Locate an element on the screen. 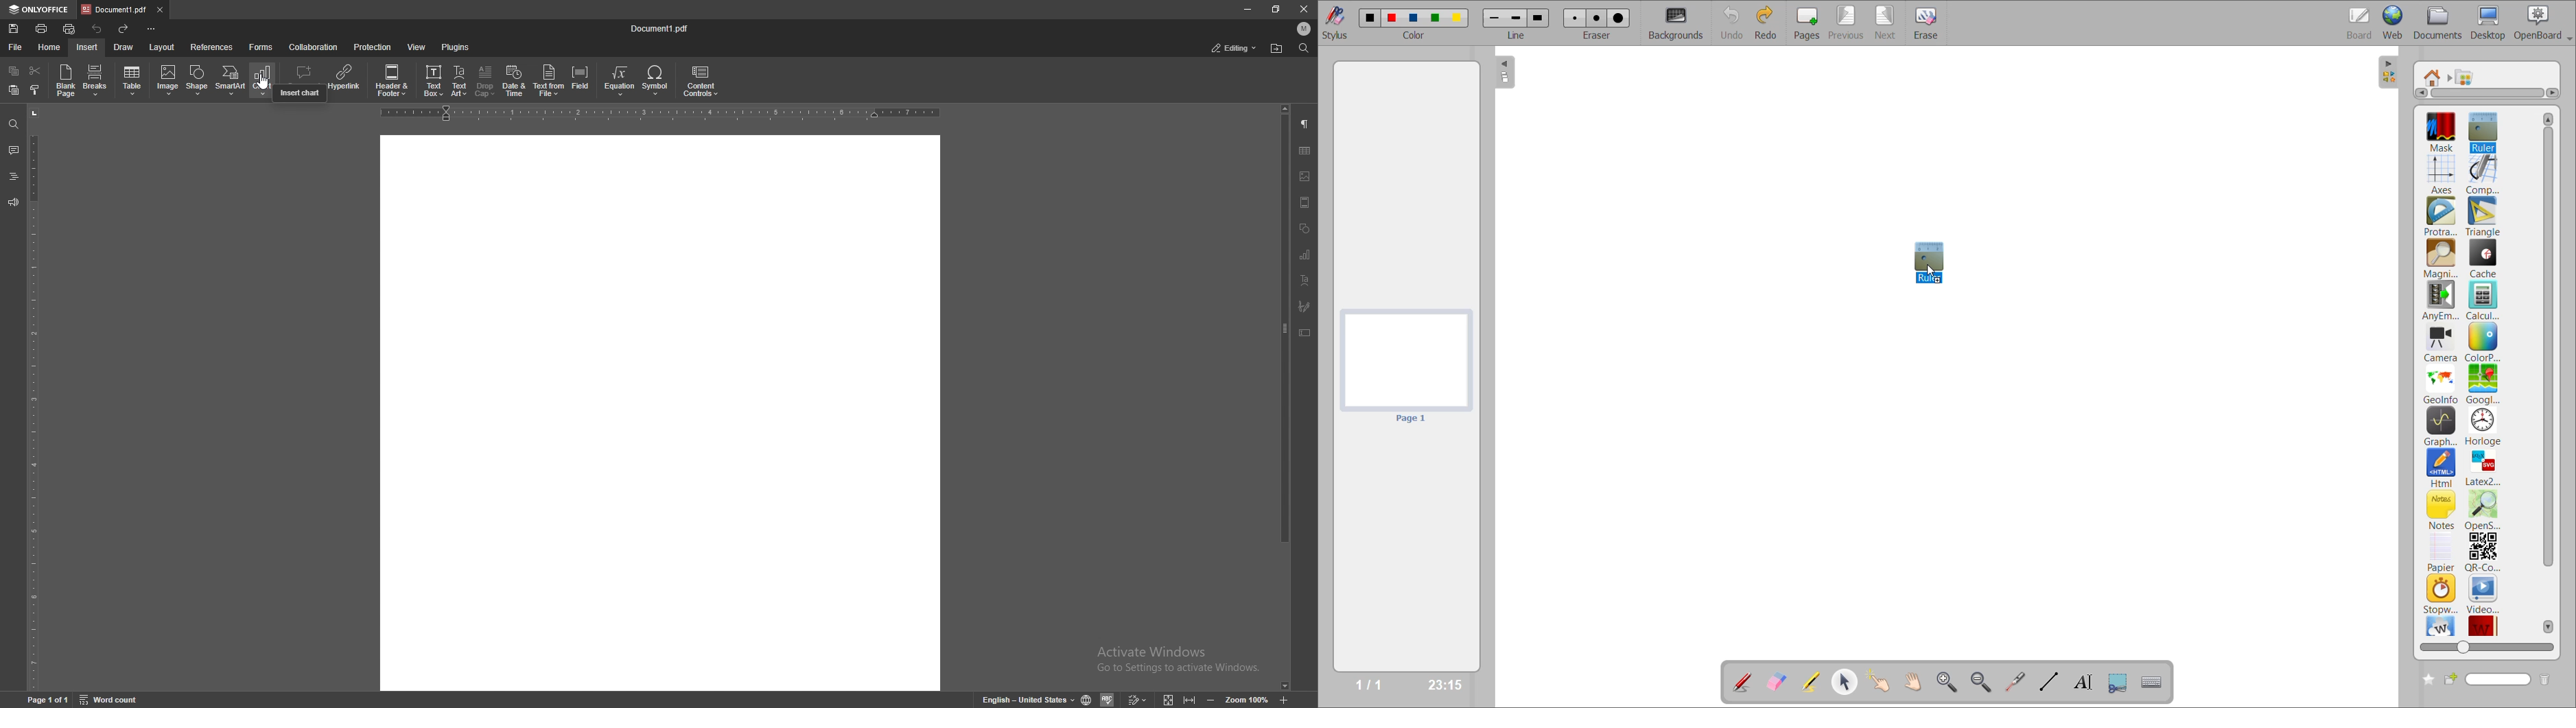  minimize is located at coordinates (1248, 8).